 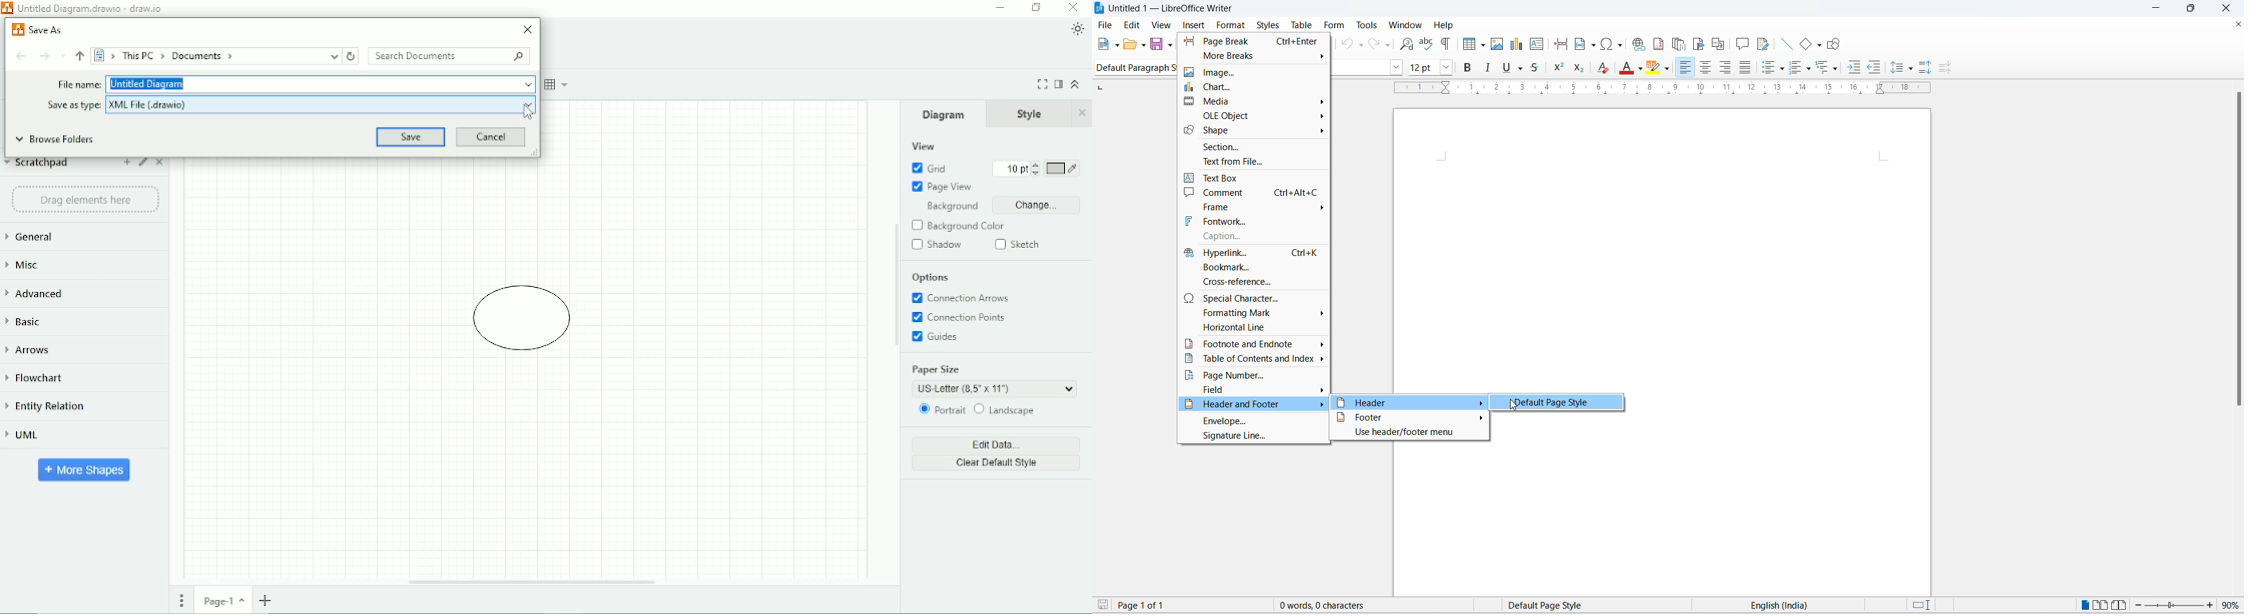 What do you see at coordinates (224, 603) in the screenshot?
I see `Page number` at bounding box center [224, 603].